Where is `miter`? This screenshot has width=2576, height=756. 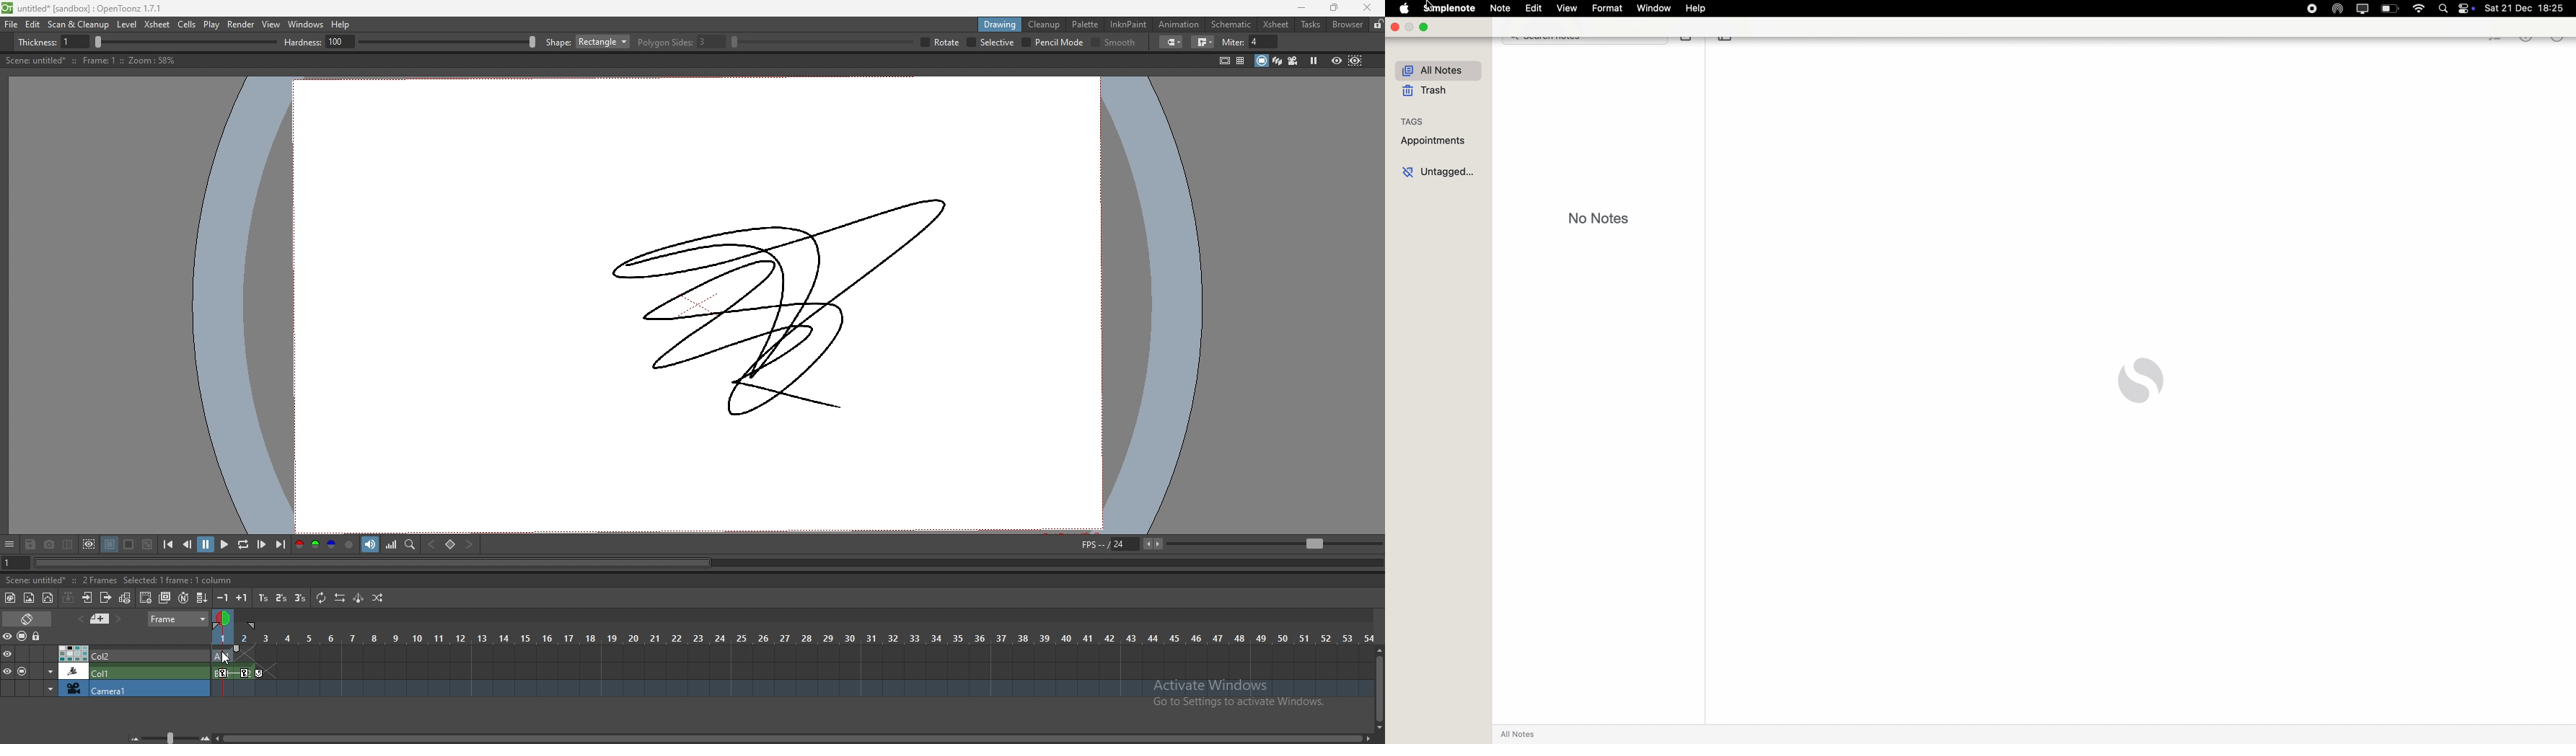 miter is located at coordinates (1250, 42).